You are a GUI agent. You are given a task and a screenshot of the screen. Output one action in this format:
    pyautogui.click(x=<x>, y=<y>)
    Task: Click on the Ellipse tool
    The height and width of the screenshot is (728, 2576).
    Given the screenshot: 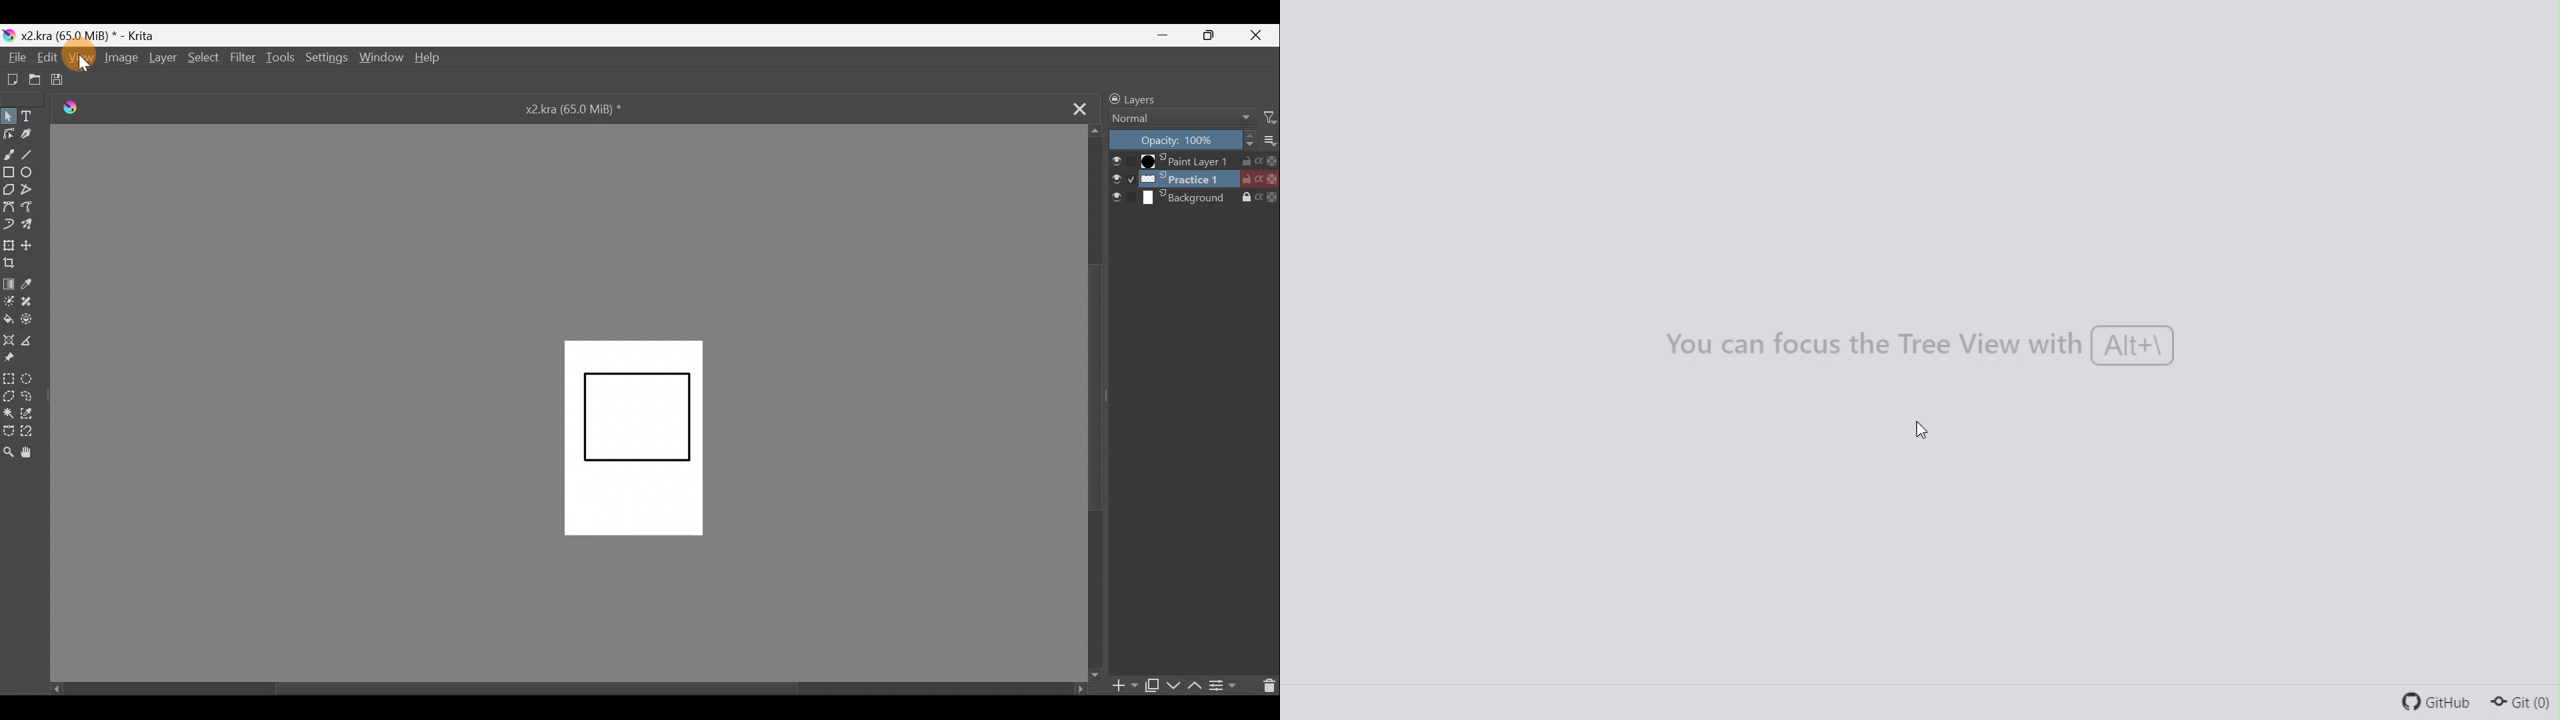 What is the action you would take?
    pyautogui.click(x=31, y=172)
    